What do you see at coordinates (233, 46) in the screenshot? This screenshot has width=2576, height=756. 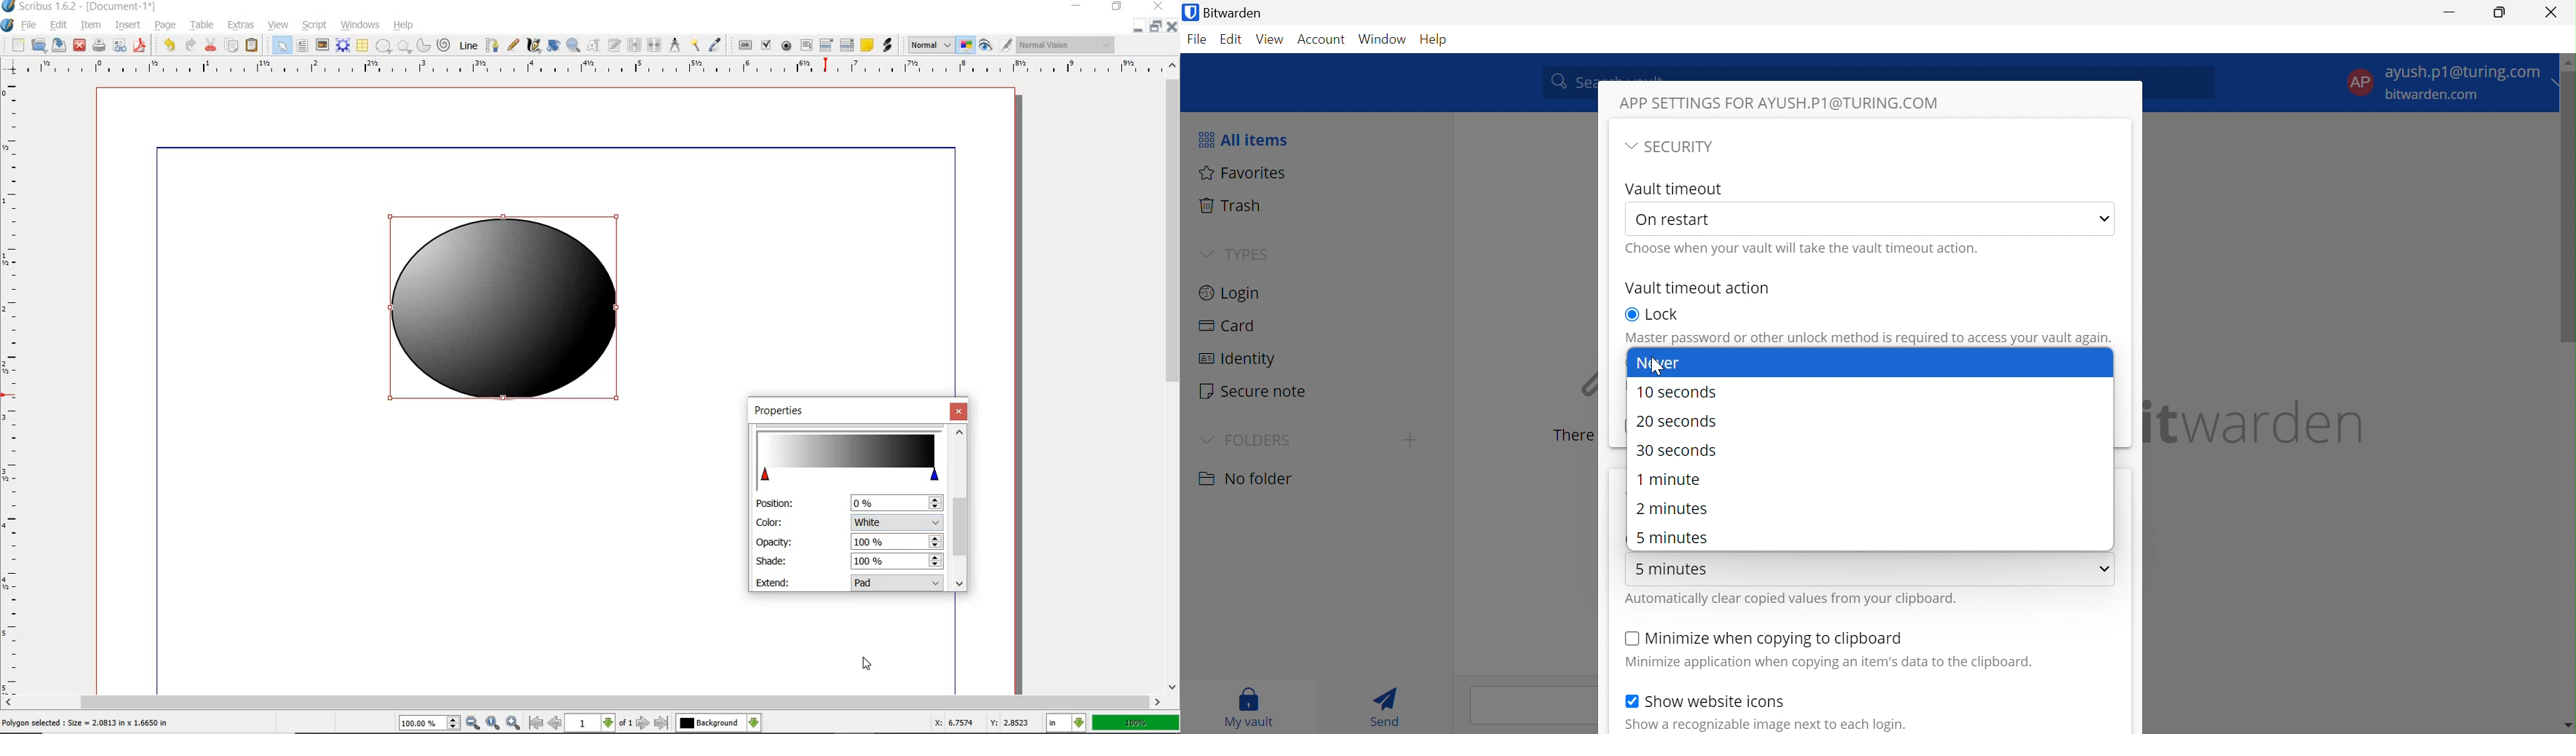 I see `COPY` at bounding box center [233, 46].